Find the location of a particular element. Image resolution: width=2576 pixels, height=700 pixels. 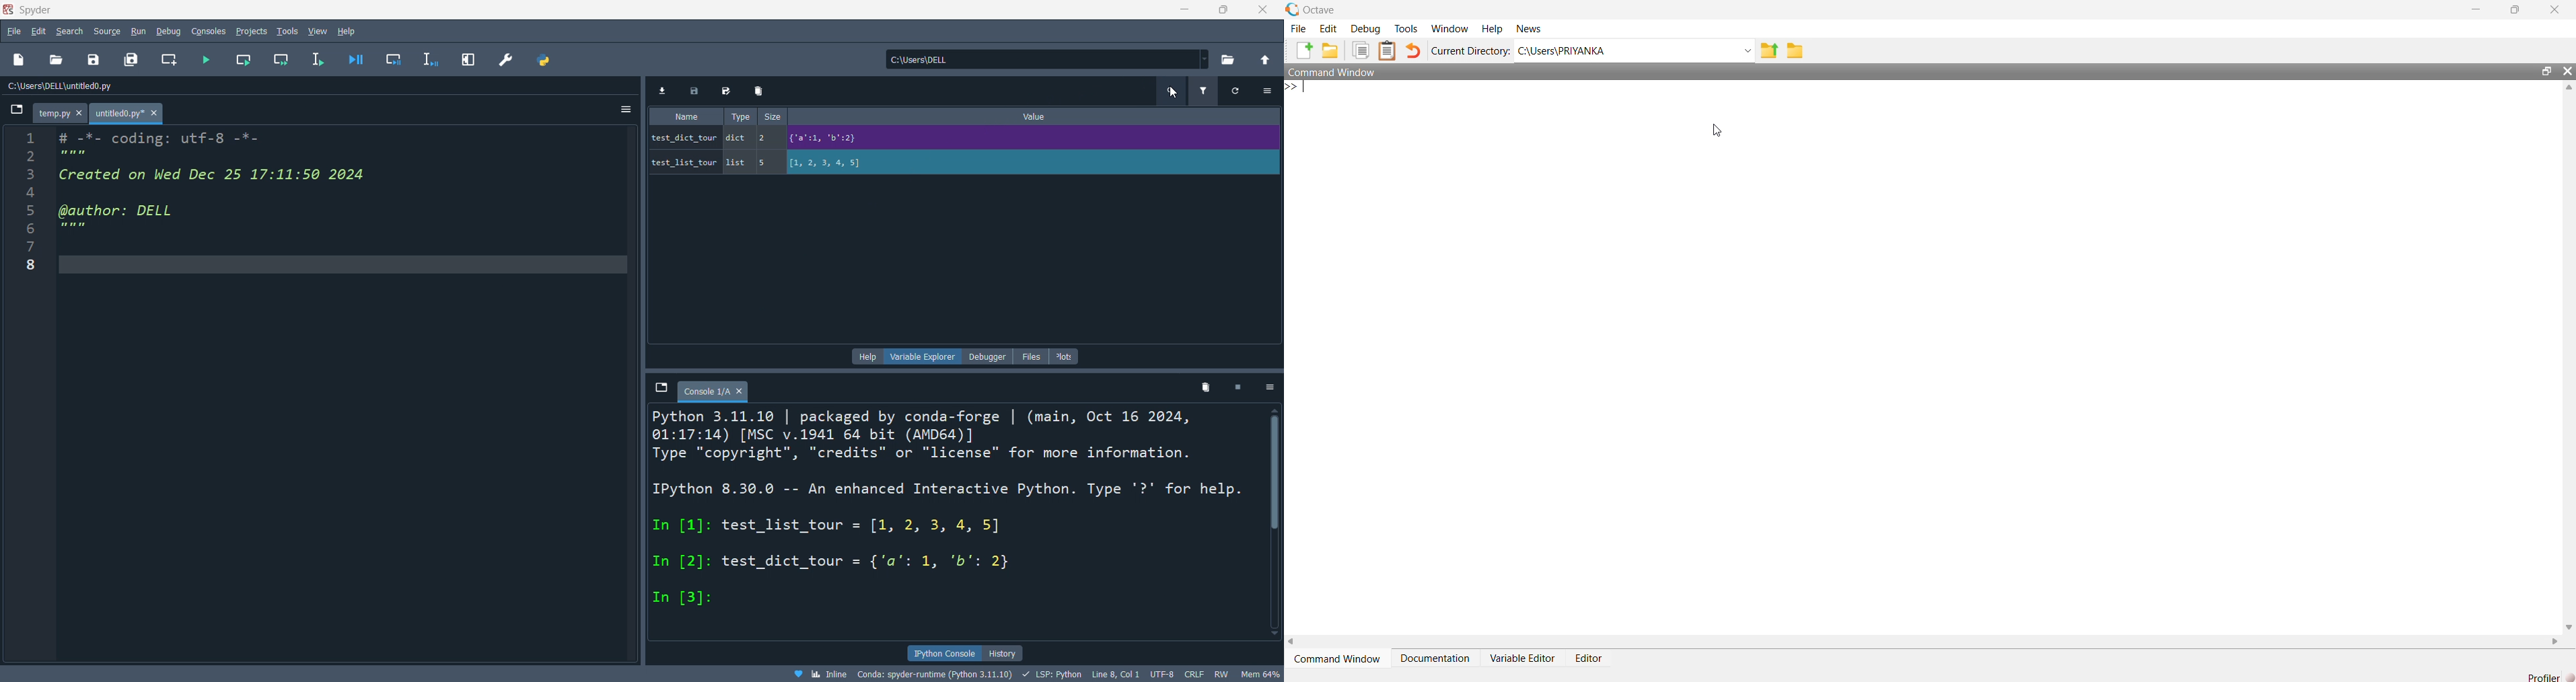

help is located at coordinates (351, 31).